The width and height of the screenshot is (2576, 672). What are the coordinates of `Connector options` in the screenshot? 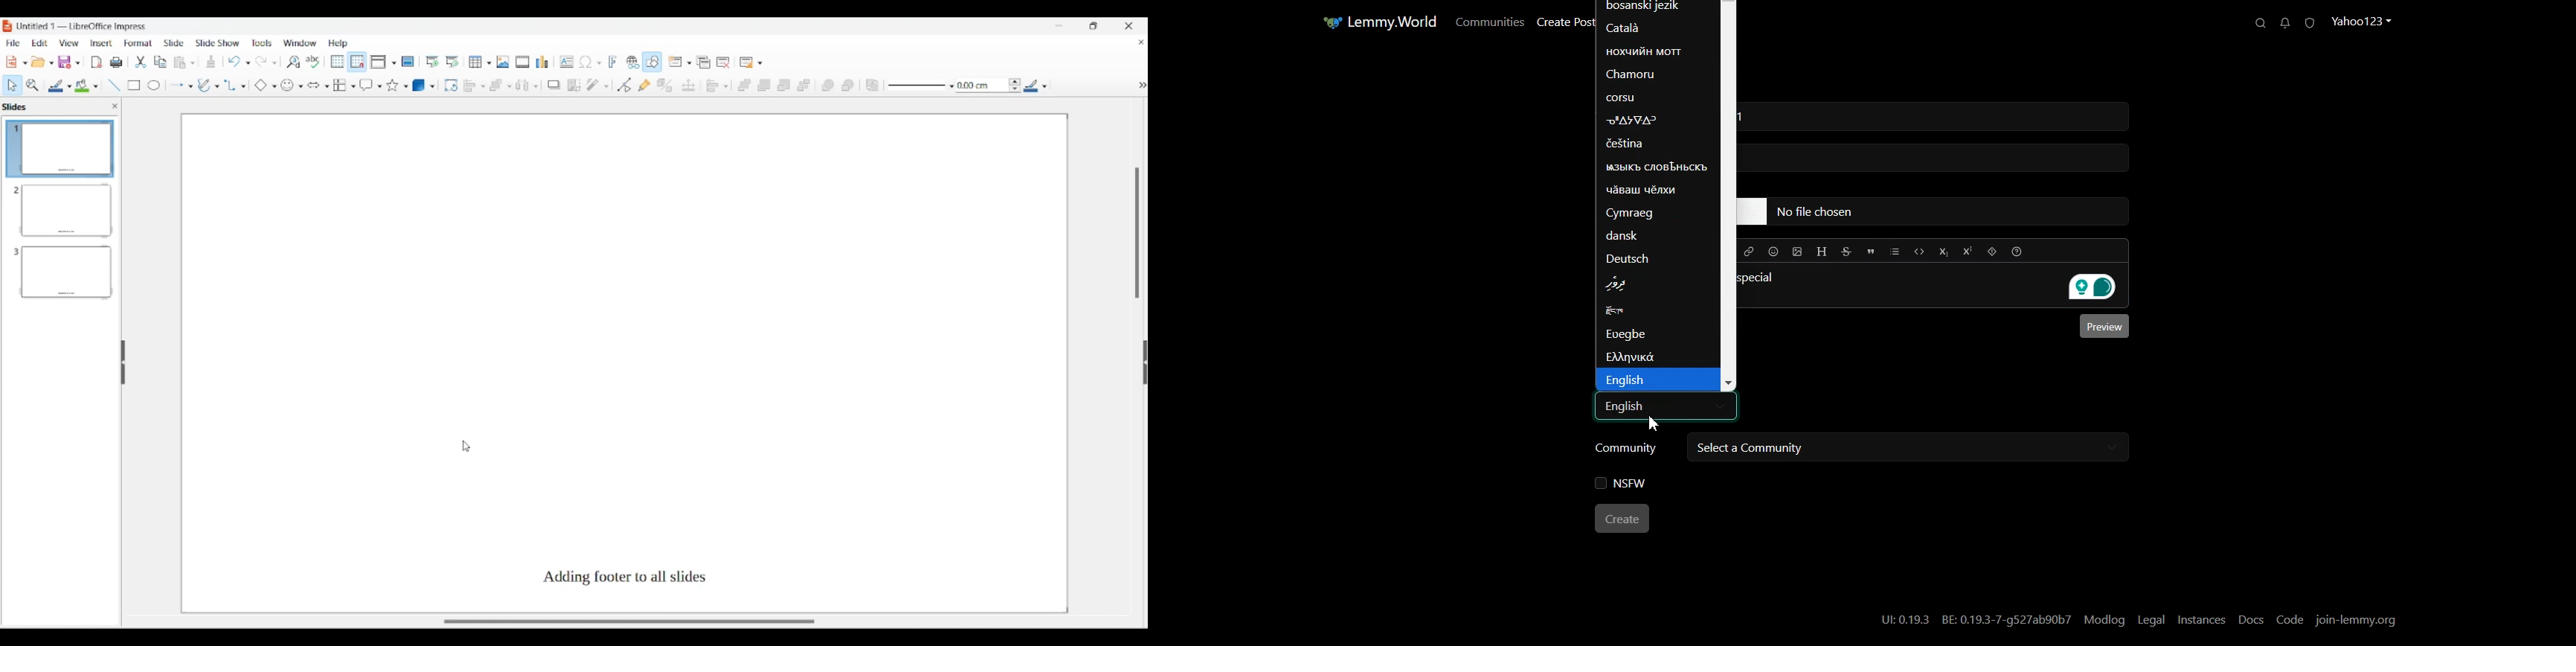 It's located at (235, 86).